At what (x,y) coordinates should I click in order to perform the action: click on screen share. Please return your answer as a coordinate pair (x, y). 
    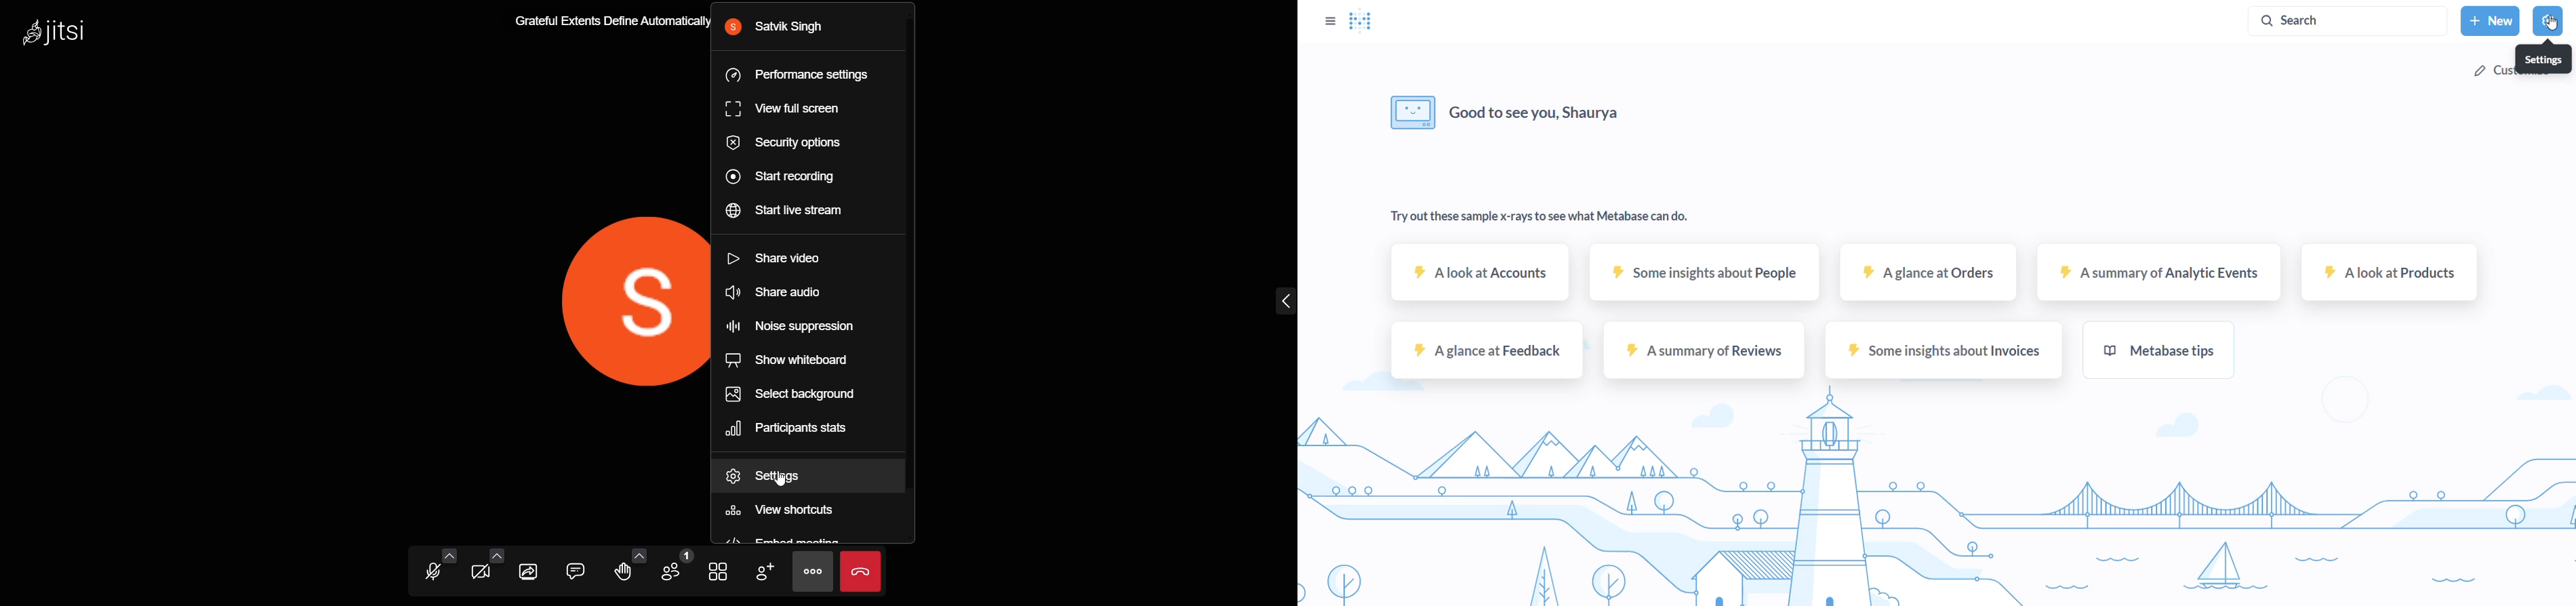
    Looking at the image, I should click on (529, 569).